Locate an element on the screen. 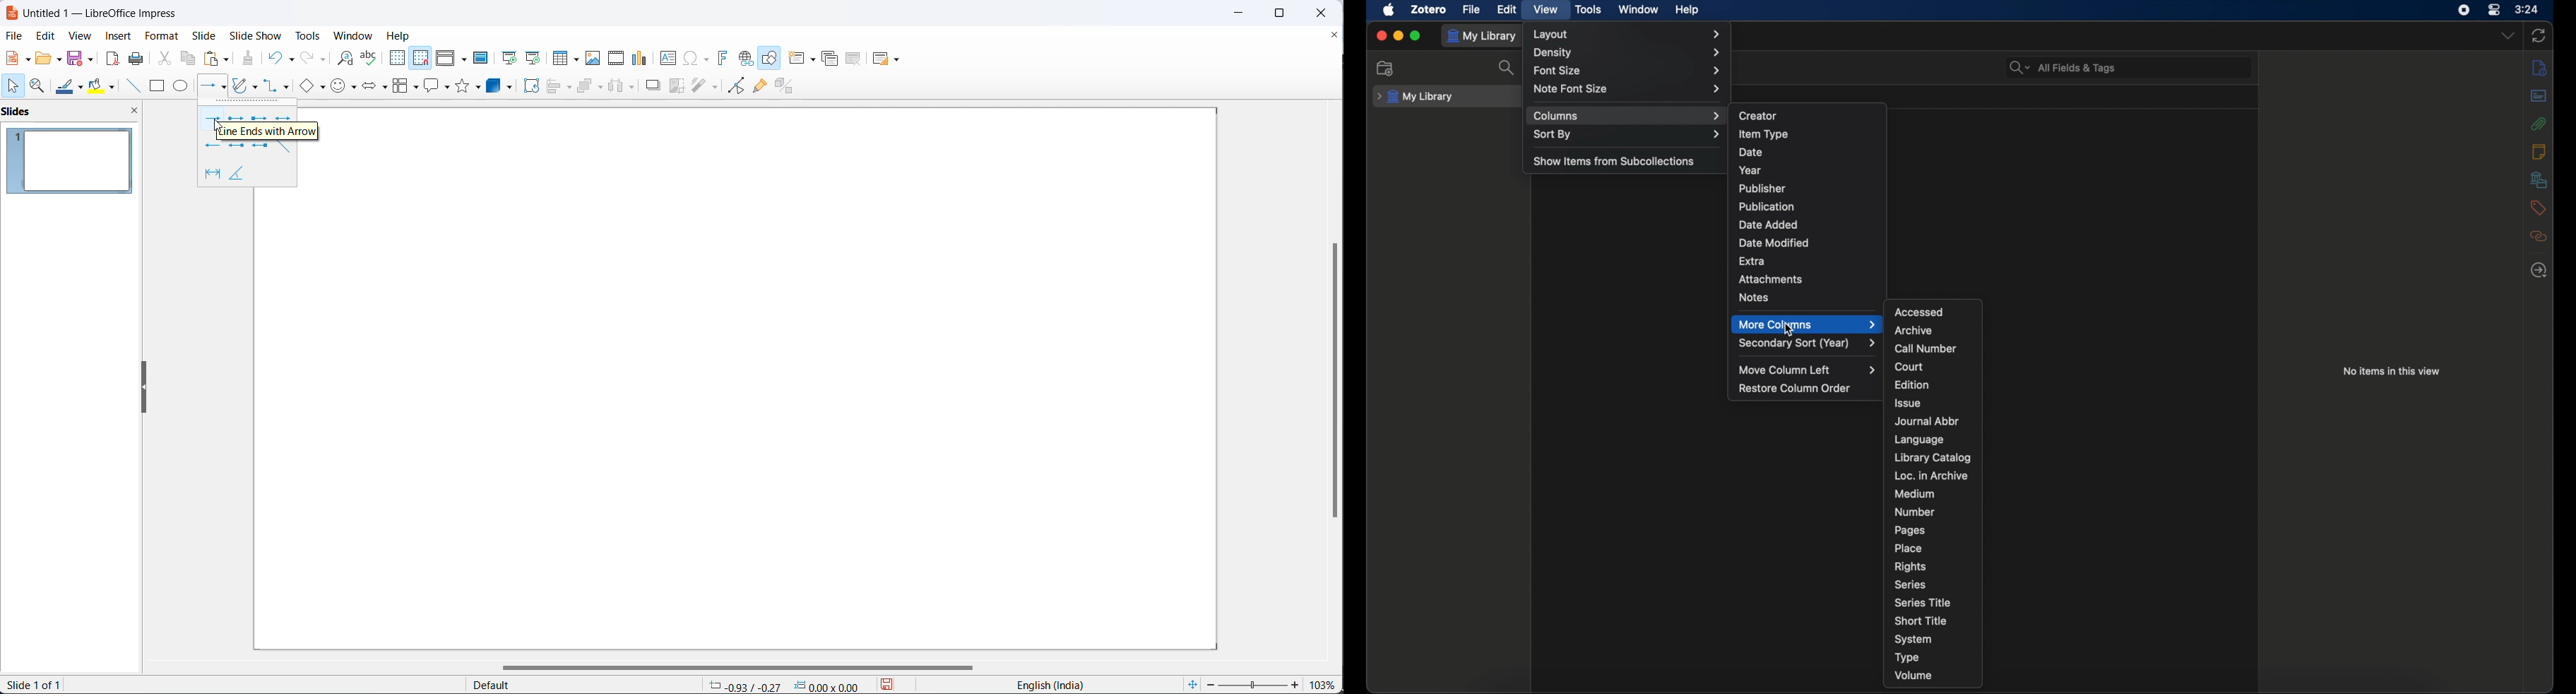  journal abbr is located at coordinates (1928, 422).